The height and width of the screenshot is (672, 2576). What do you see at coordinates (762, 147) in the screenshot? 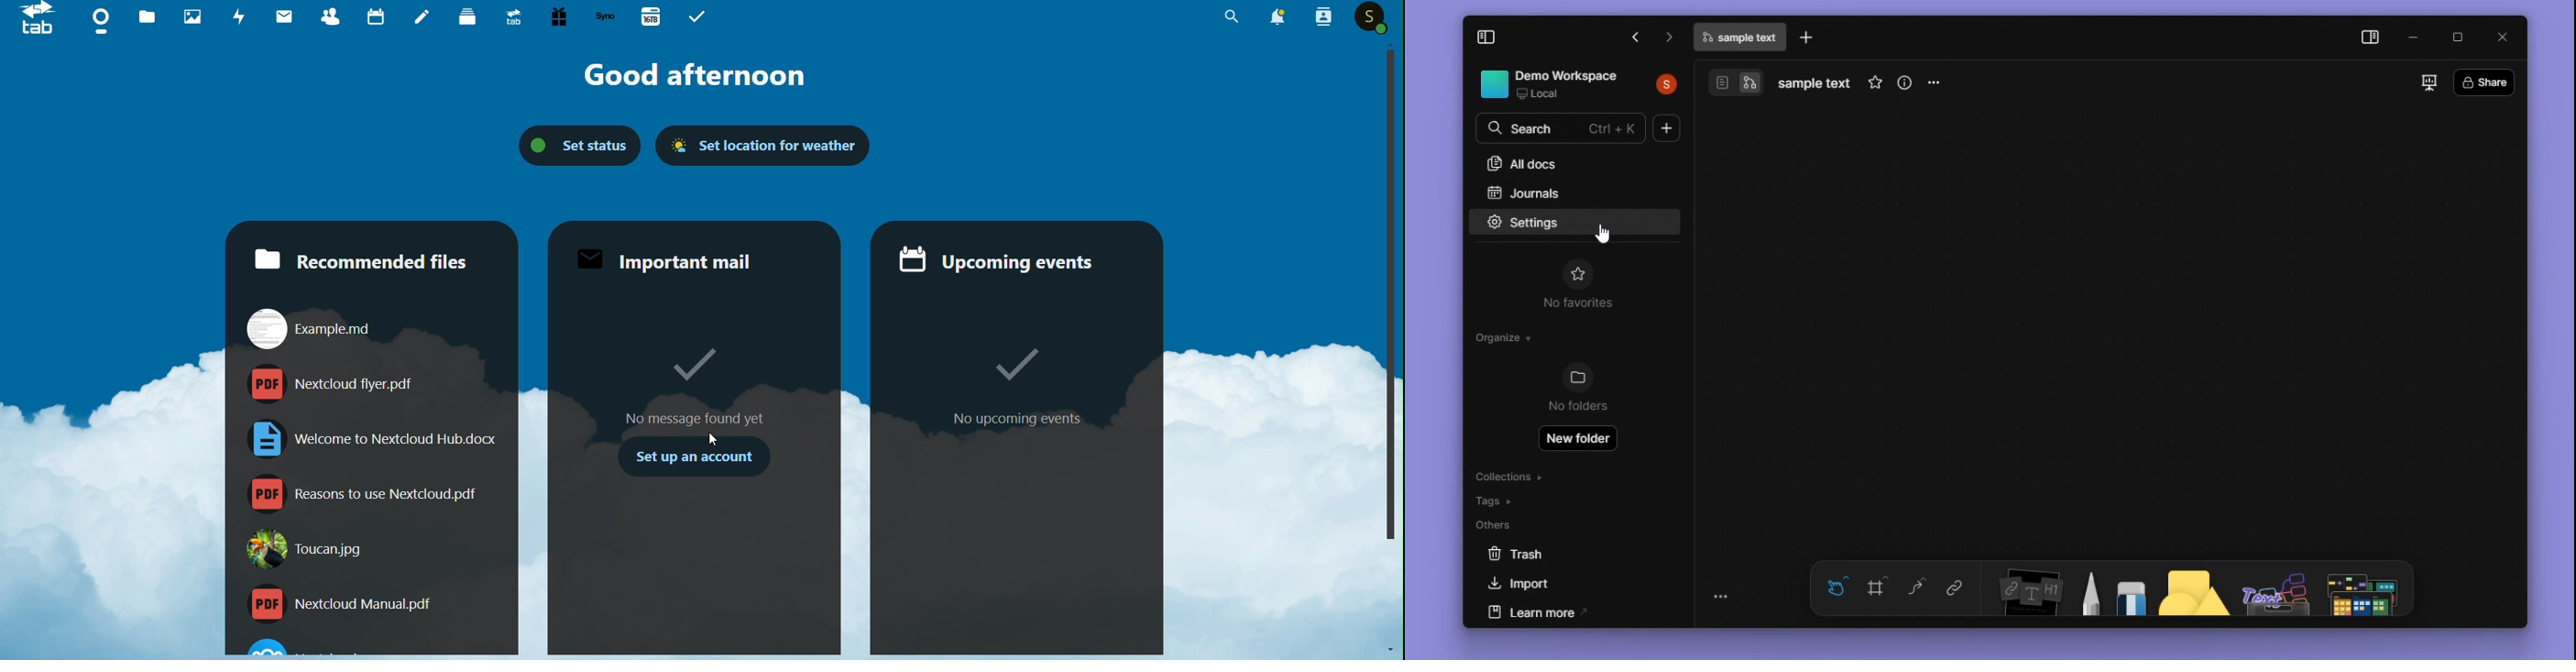
I see `set location for weather` at bounding box center [762, 147].